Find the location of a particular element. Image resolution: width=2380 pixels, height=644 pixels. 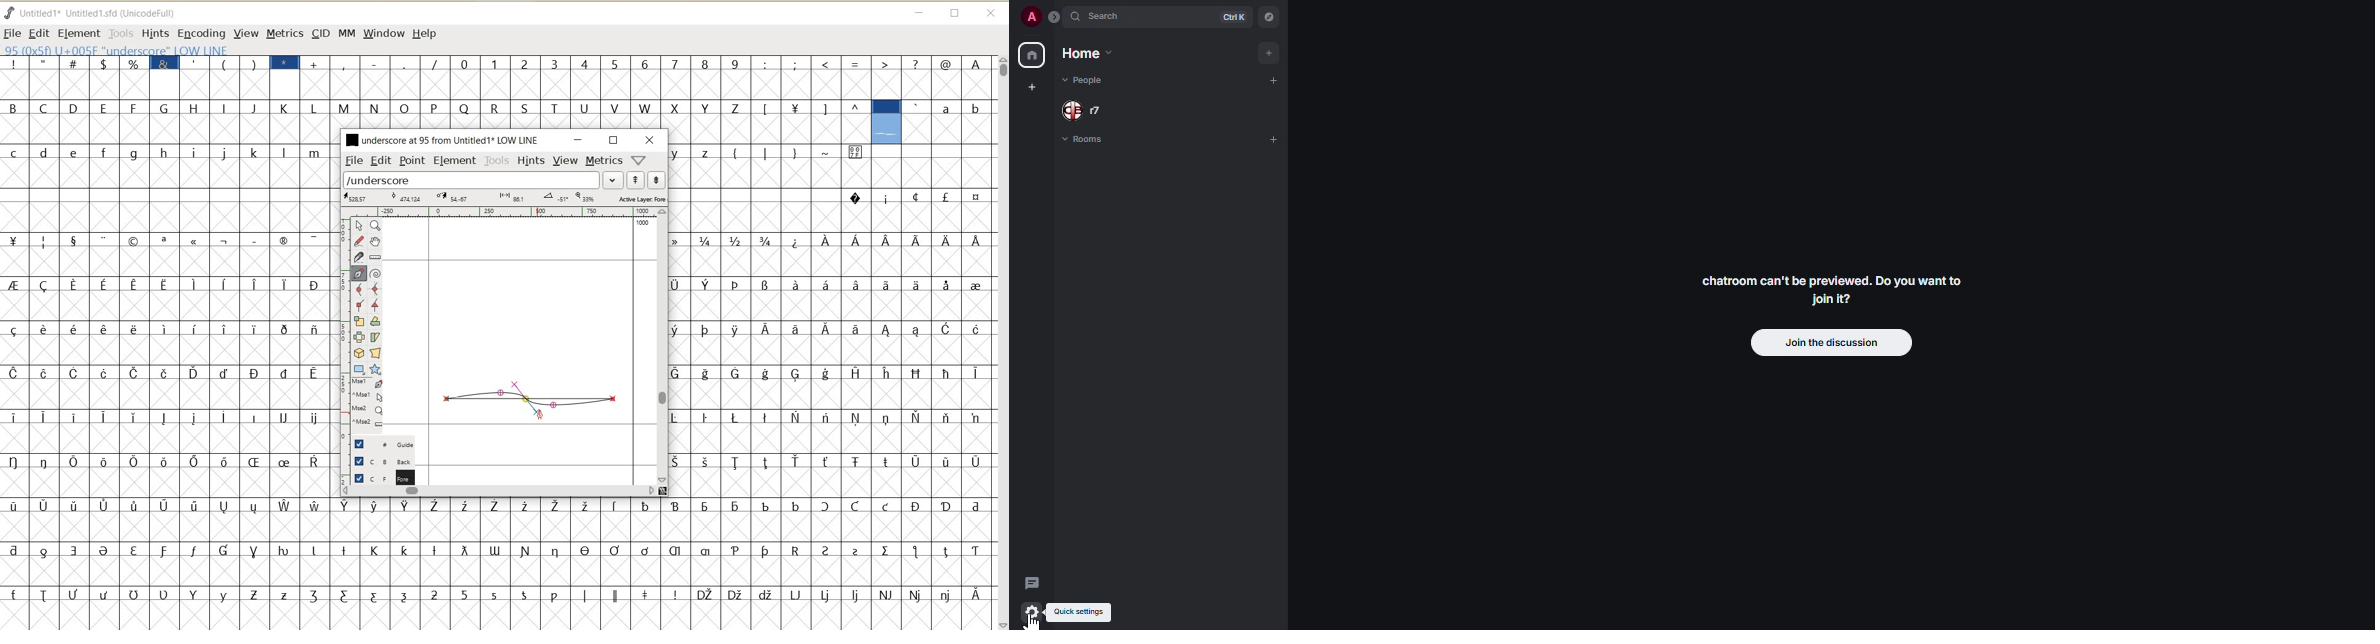

Add a corner point is located at coordinates (360, 305).